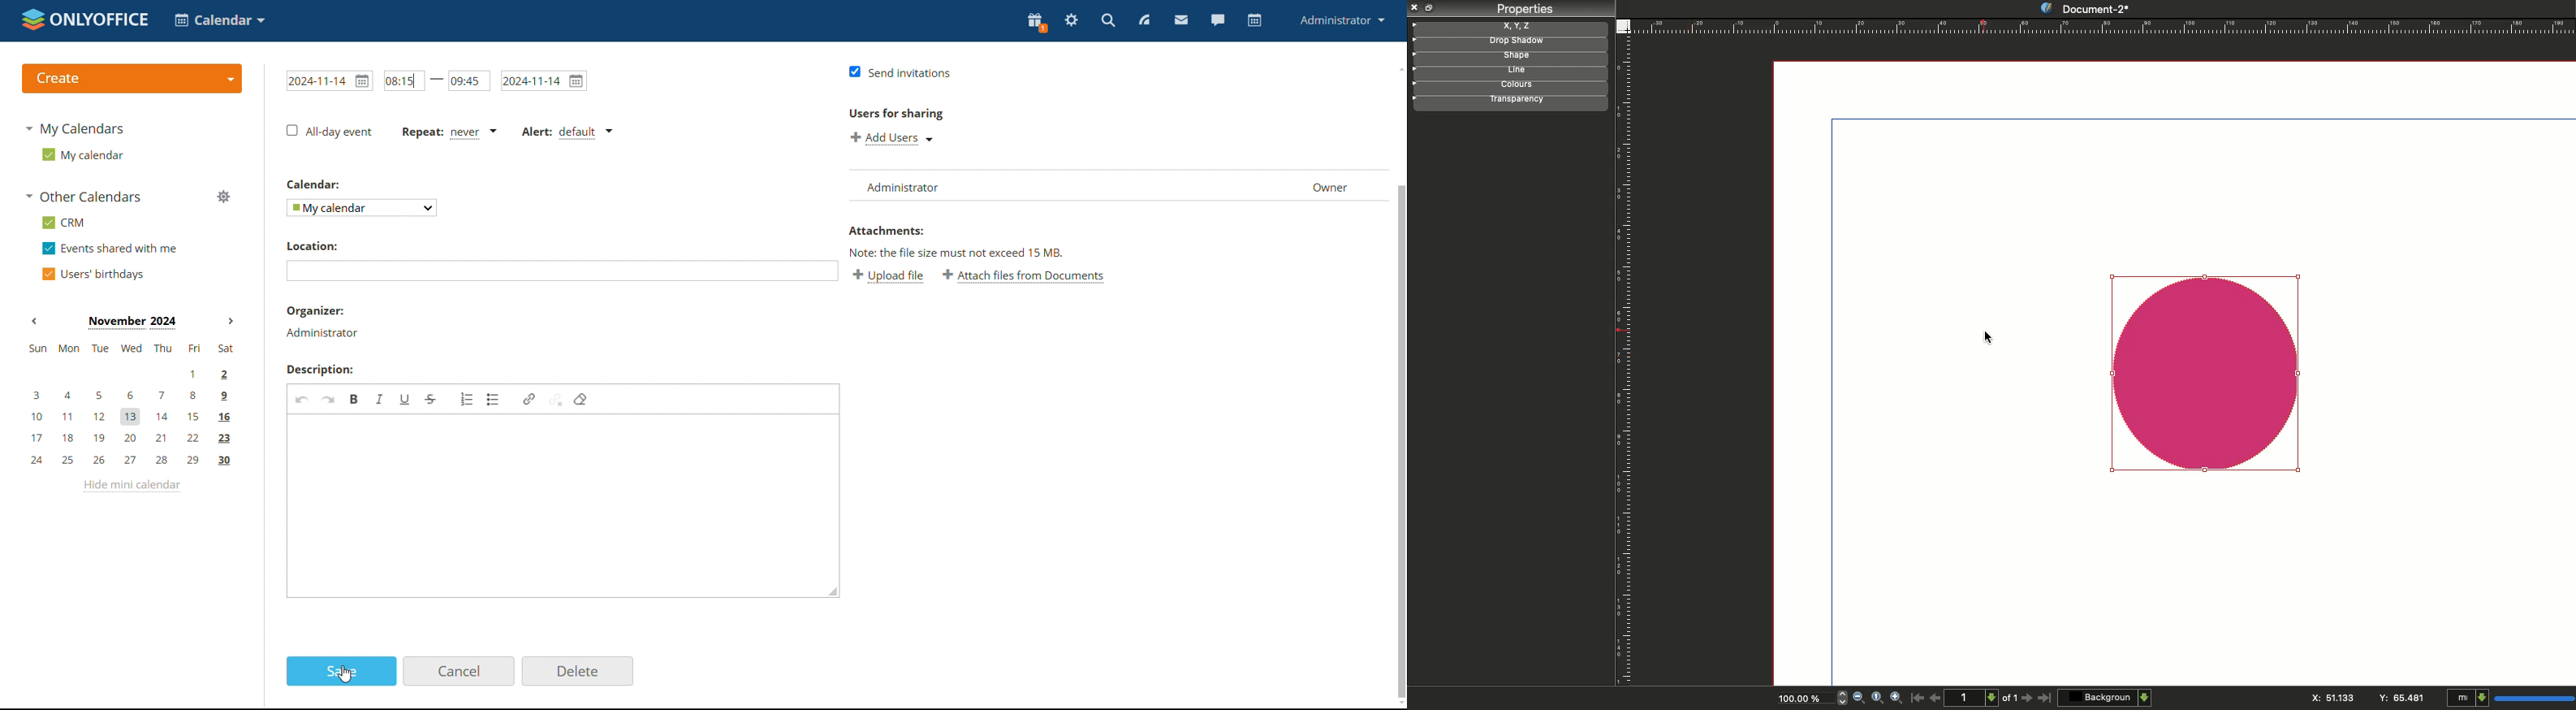  Describe the element at coordinates (231, 321) in the screenshot. I see `next month` at that location.